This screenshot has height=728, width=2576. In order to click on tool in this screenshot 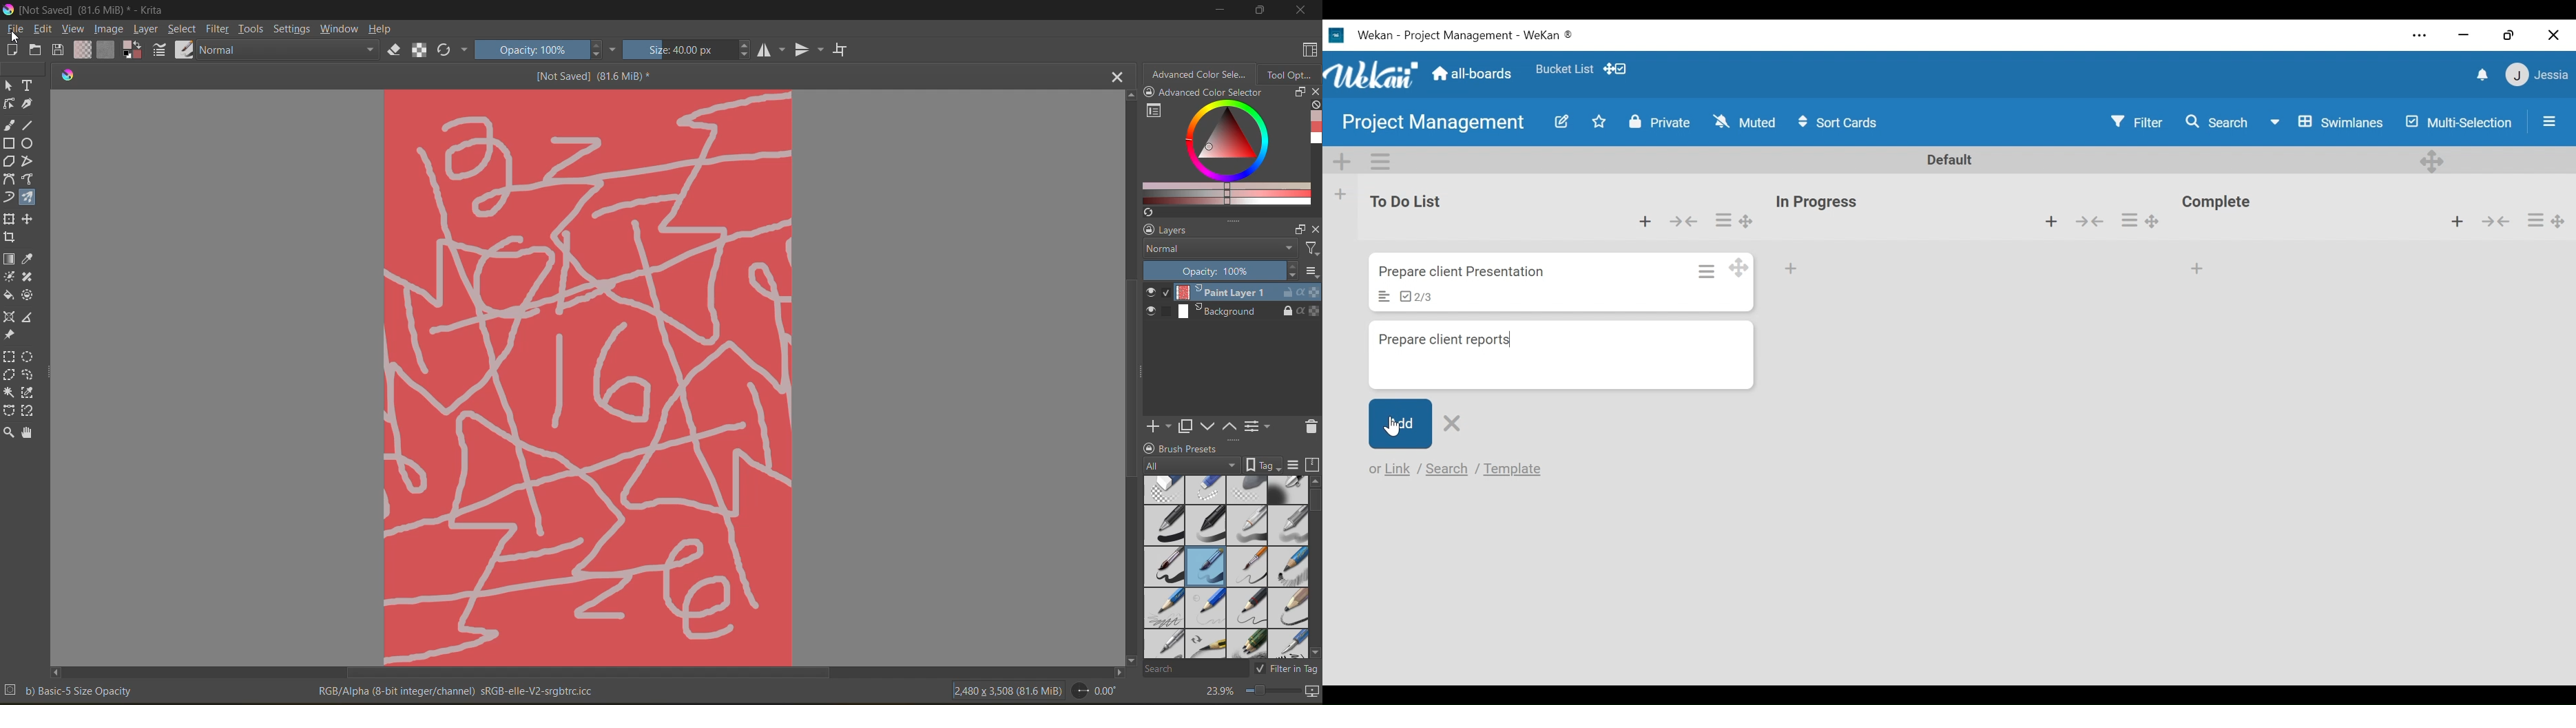, I will do `click(28, 85)`.